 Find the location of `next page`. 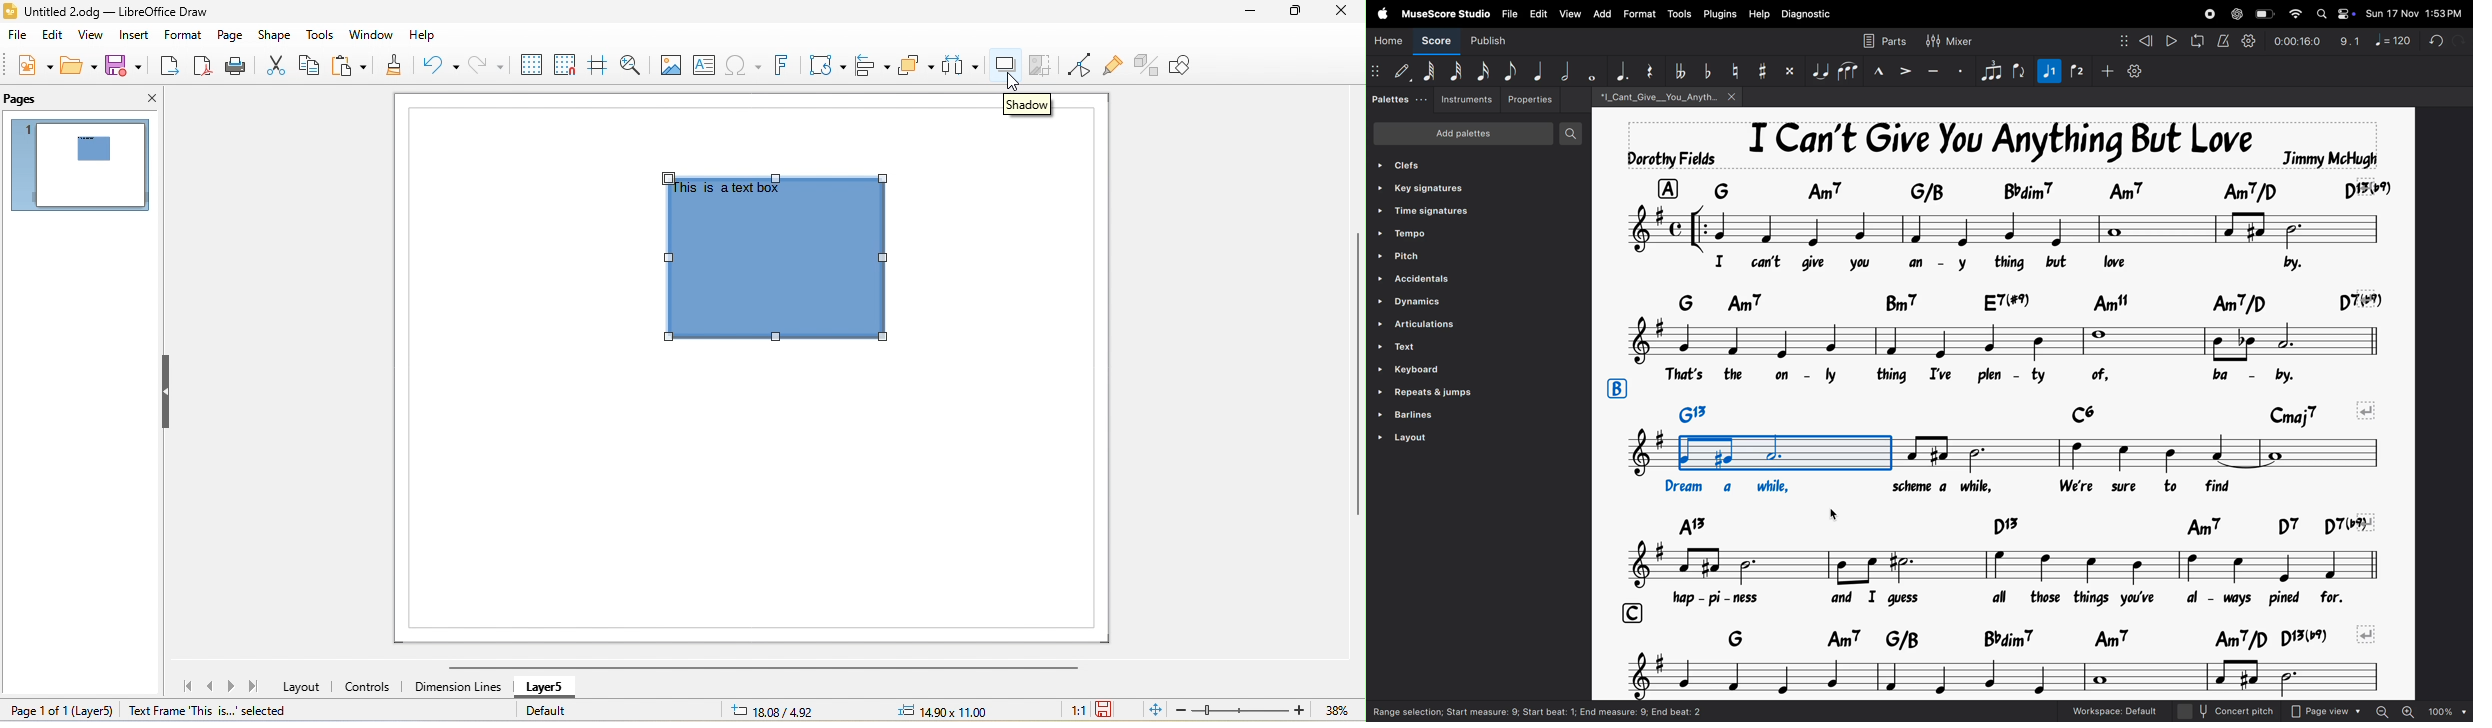

next page is located at coordinates (233, 686).